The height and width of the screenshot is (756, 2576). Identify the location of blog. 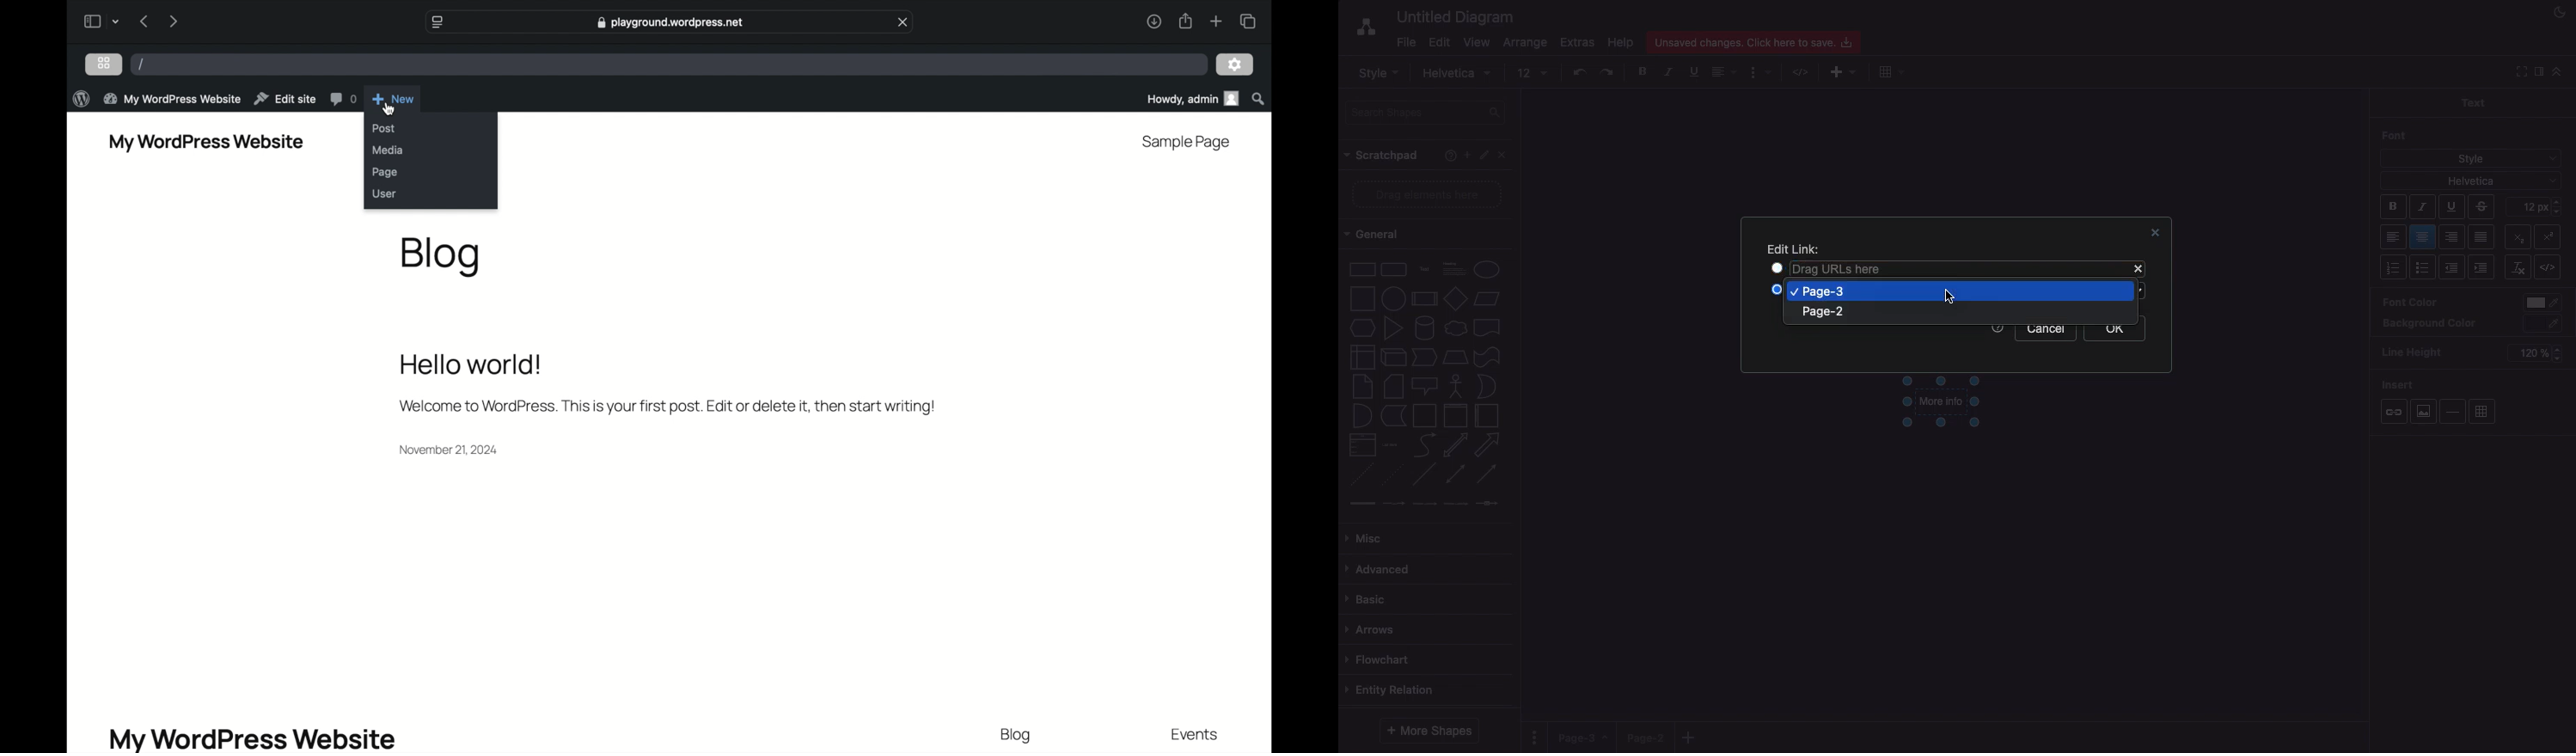
(1016, 736).